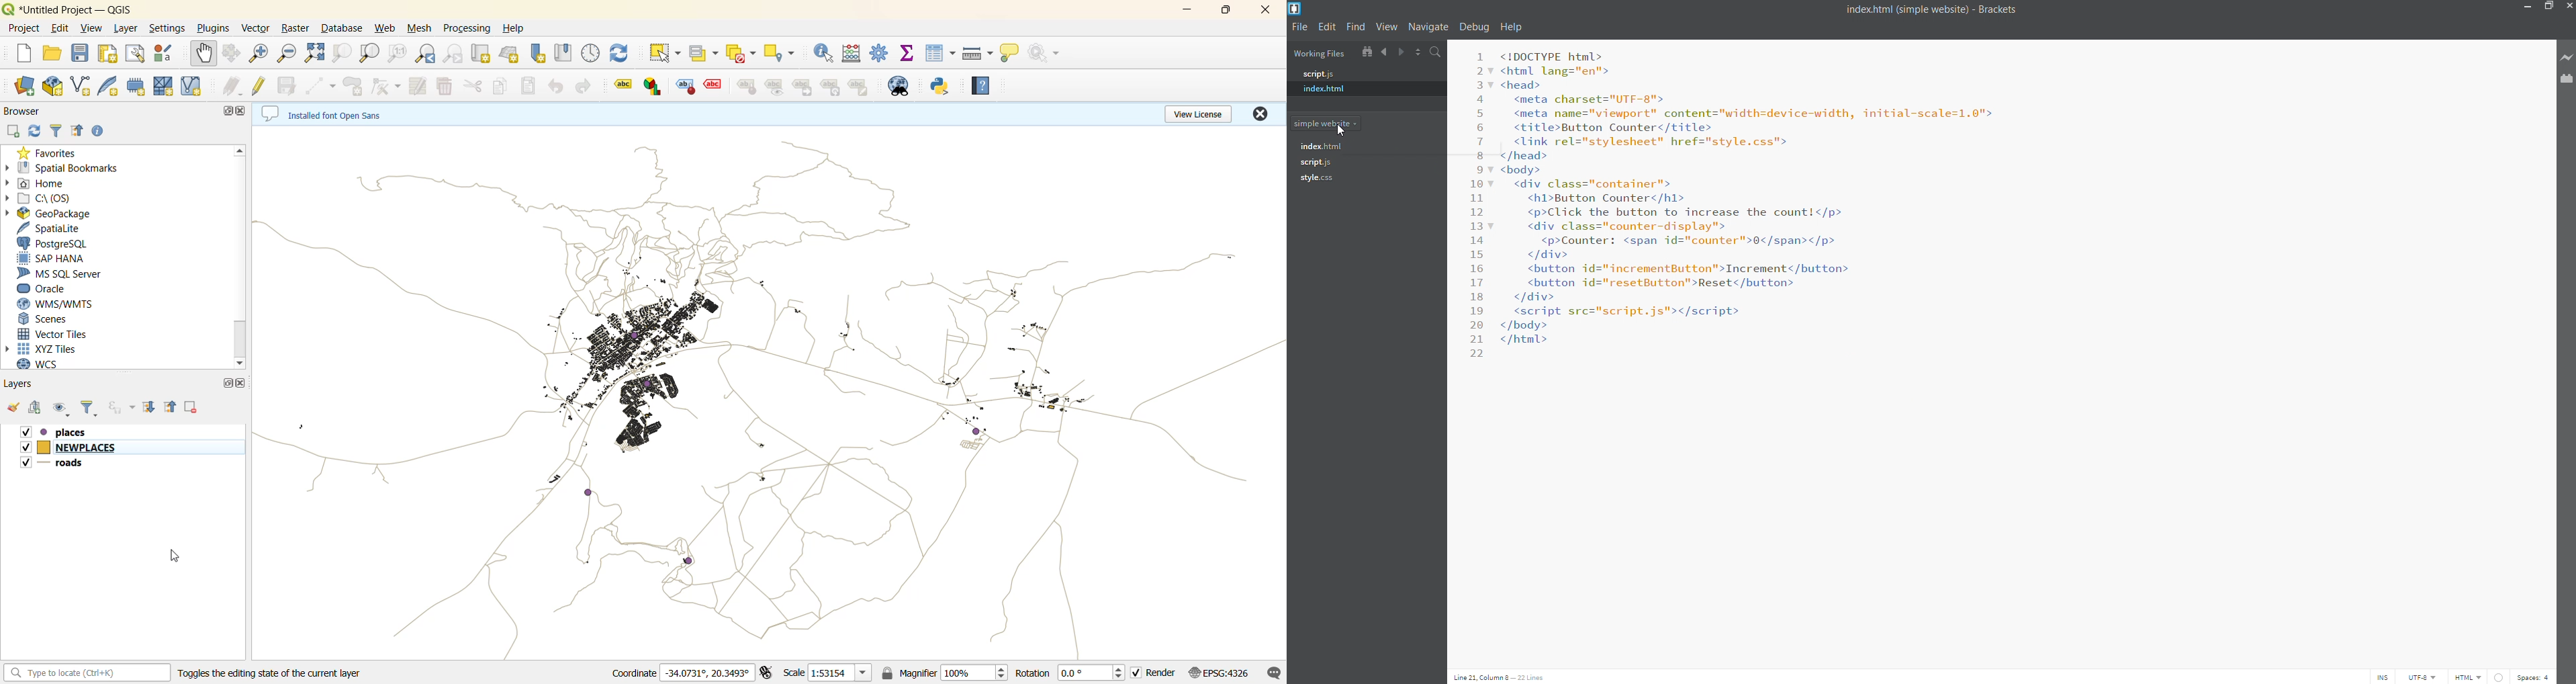 Image resolution: width=2576 pixels, height=700 pixels. What do you see at coordinates (77, 9) in the screenshot?
I see `file name and app name` at bounding box center [77, 9].